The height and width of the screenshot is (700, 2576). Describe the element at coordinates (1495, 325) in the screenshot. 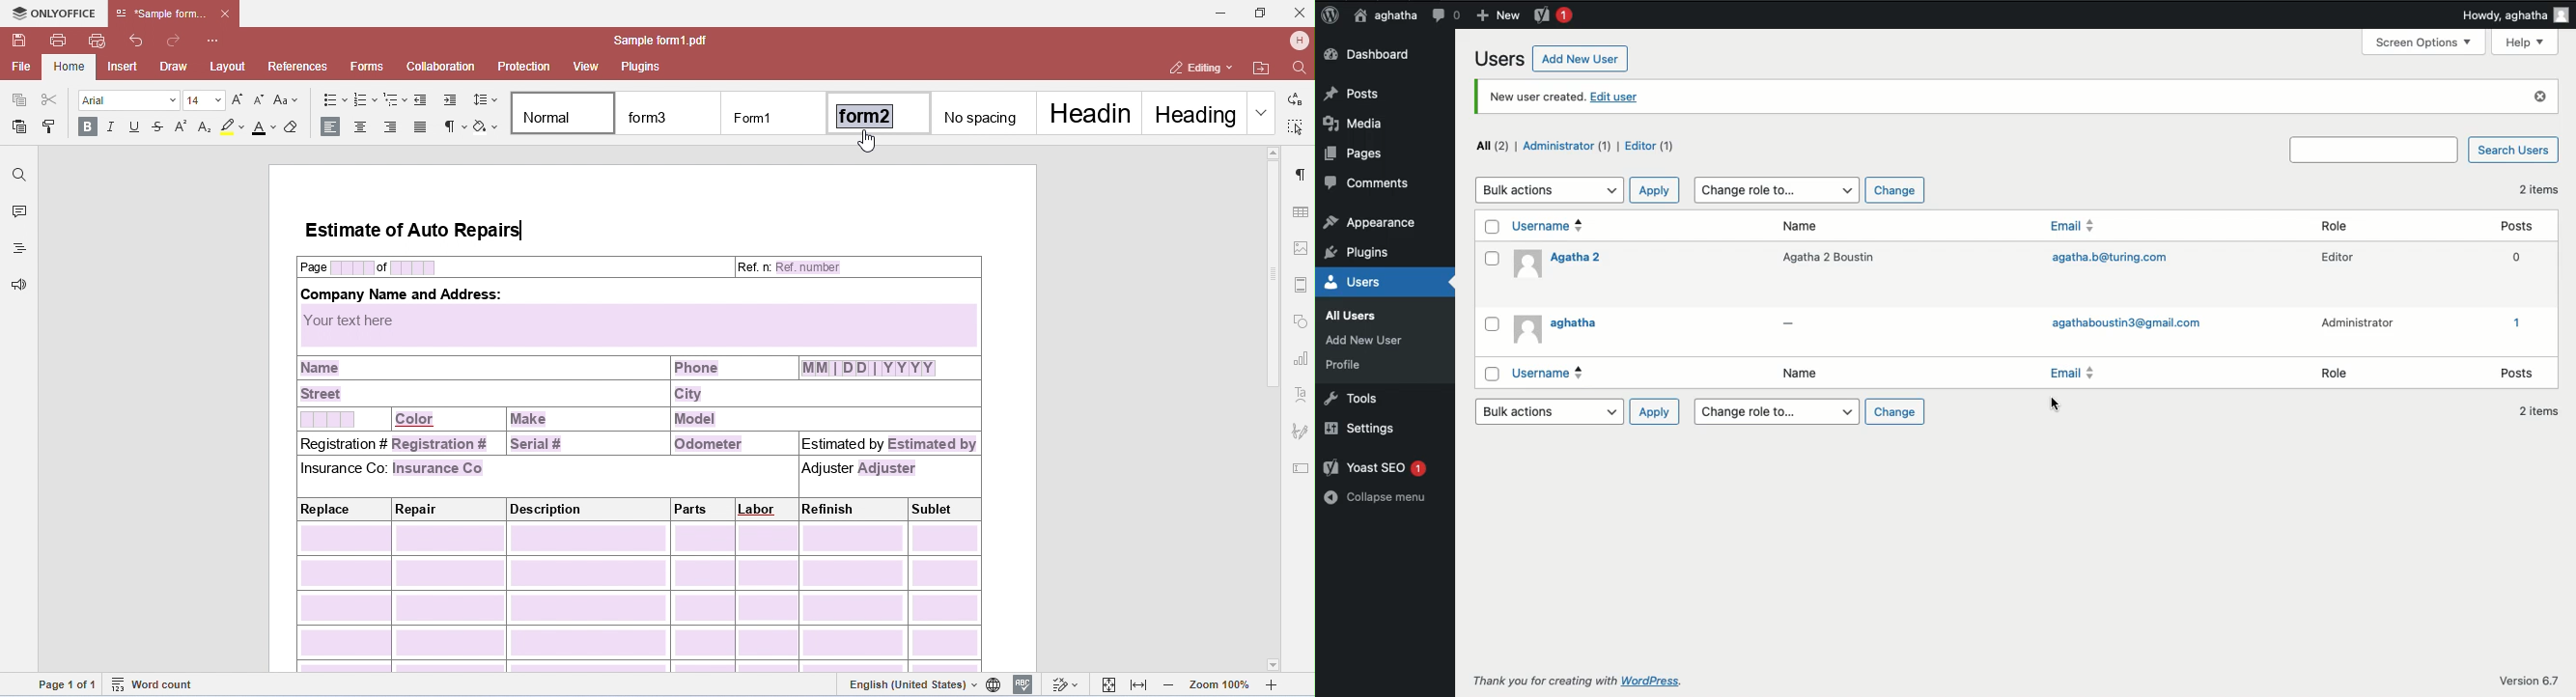

I see `checkbox` at that location.